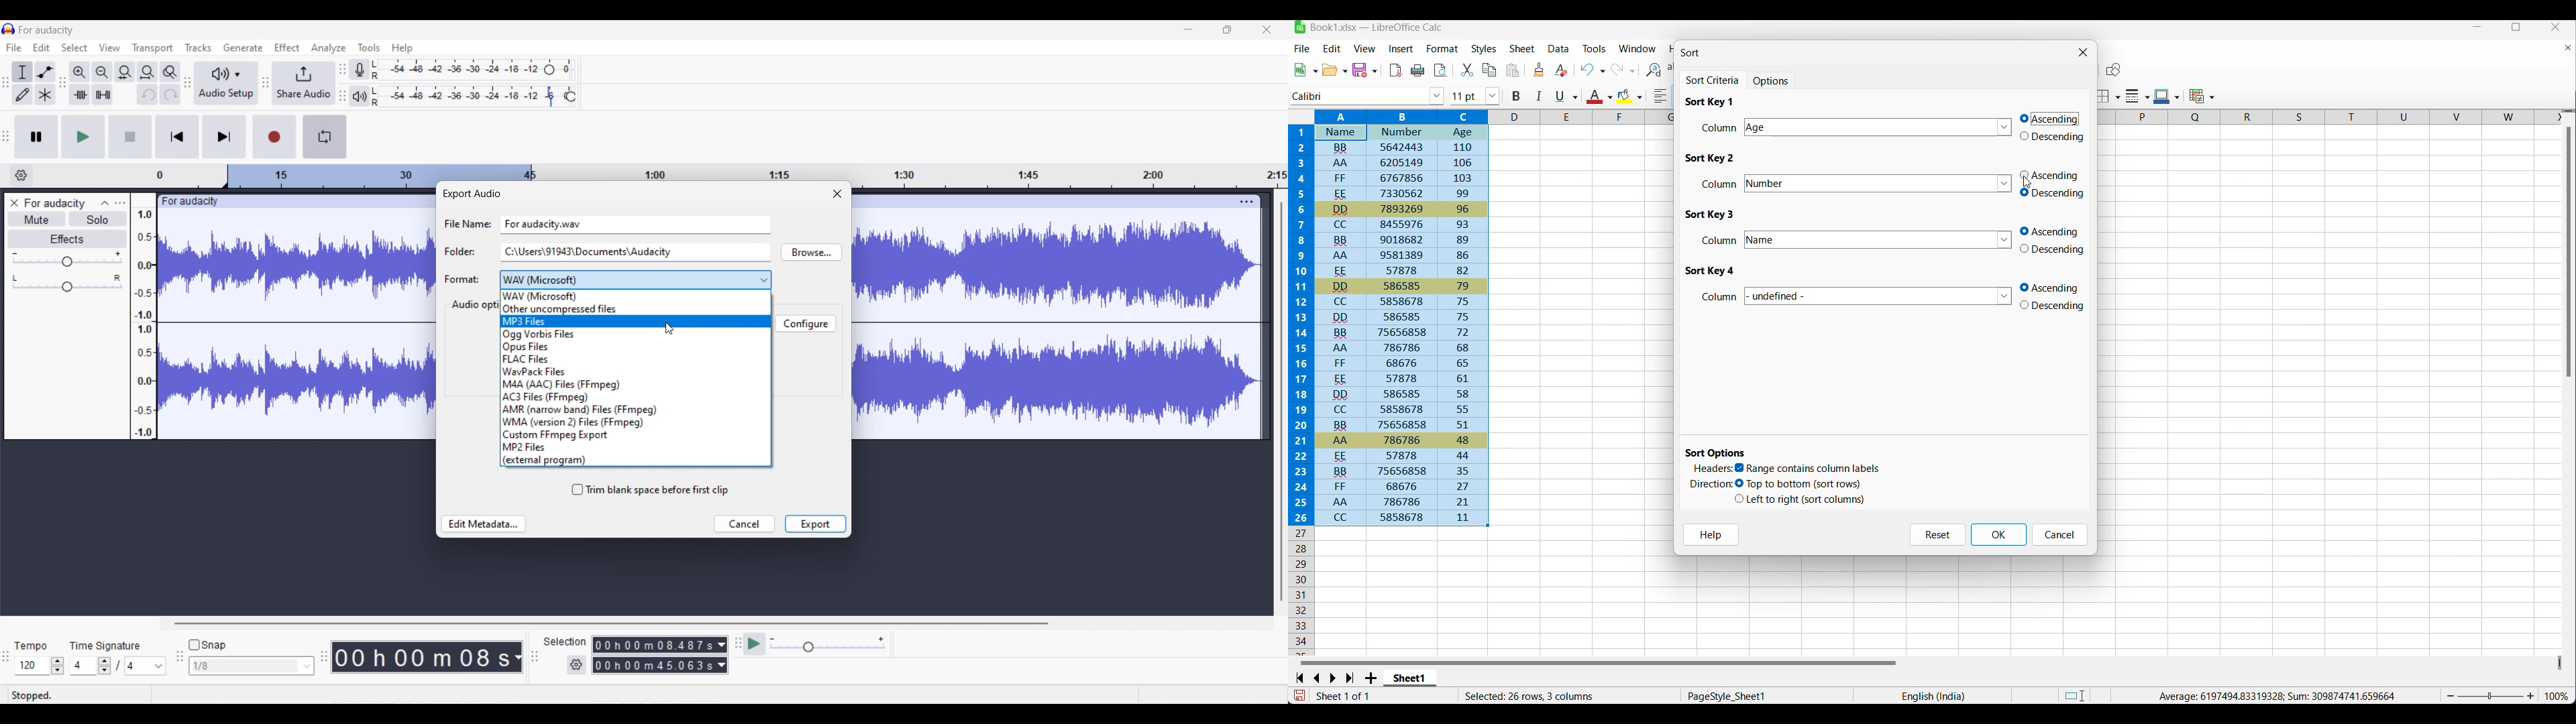  Describe the element at coordinates (1712, 484) in the screenshot. I see `Indicates sort options for direction` at that location.